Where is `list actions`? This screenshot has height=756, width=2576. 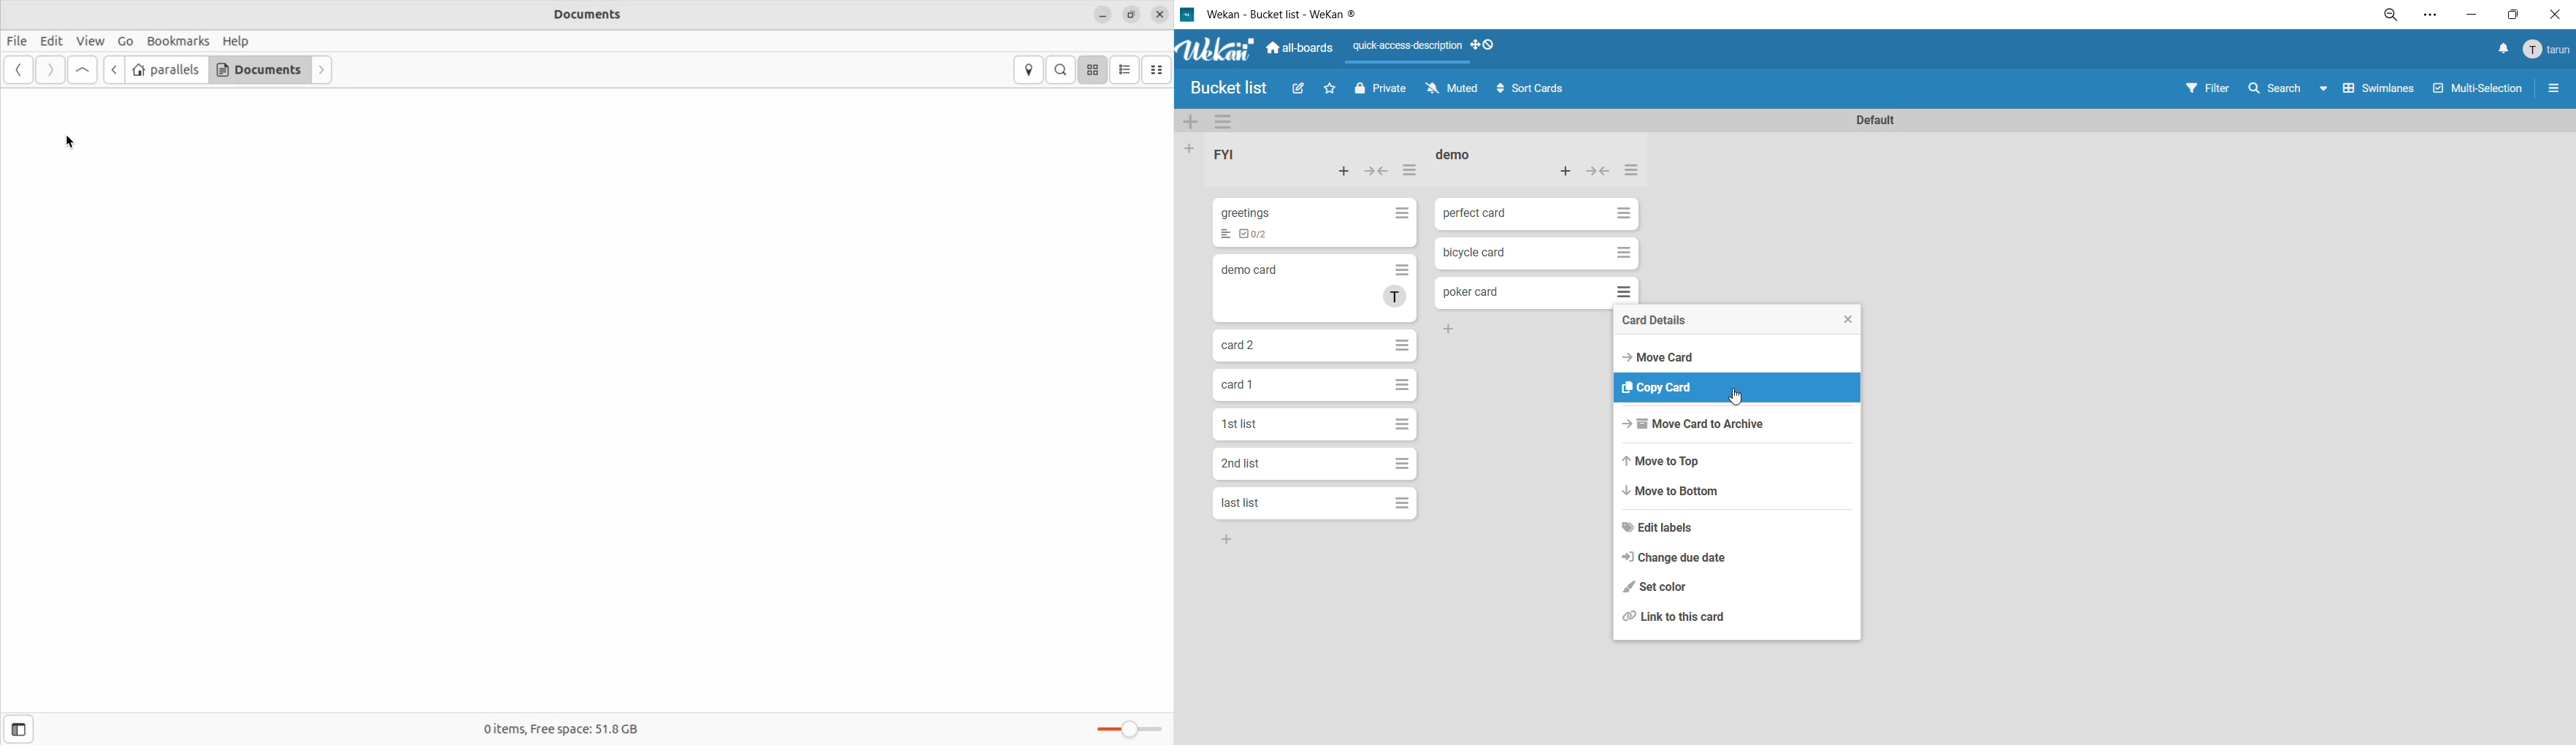
list actions is located at coordinates (1629, 172).